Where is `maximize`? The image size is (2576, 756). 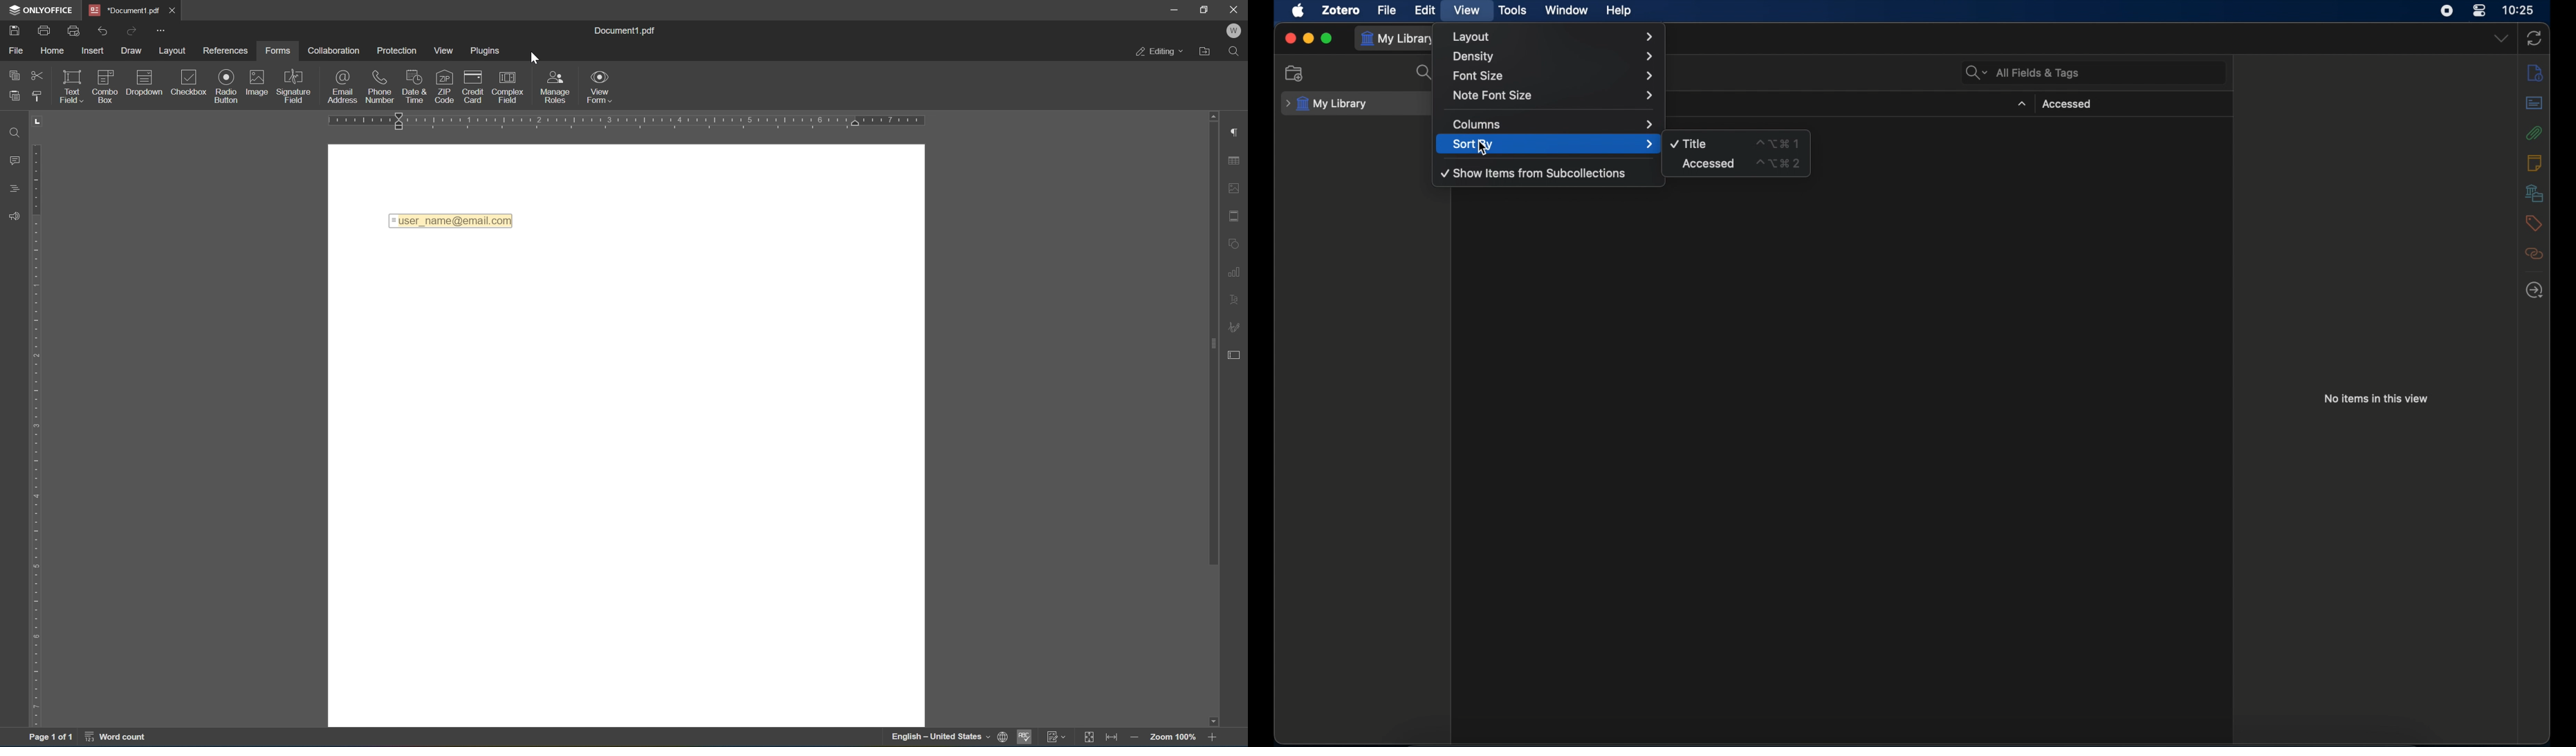 maximize is located at coordinates (1327, 39).